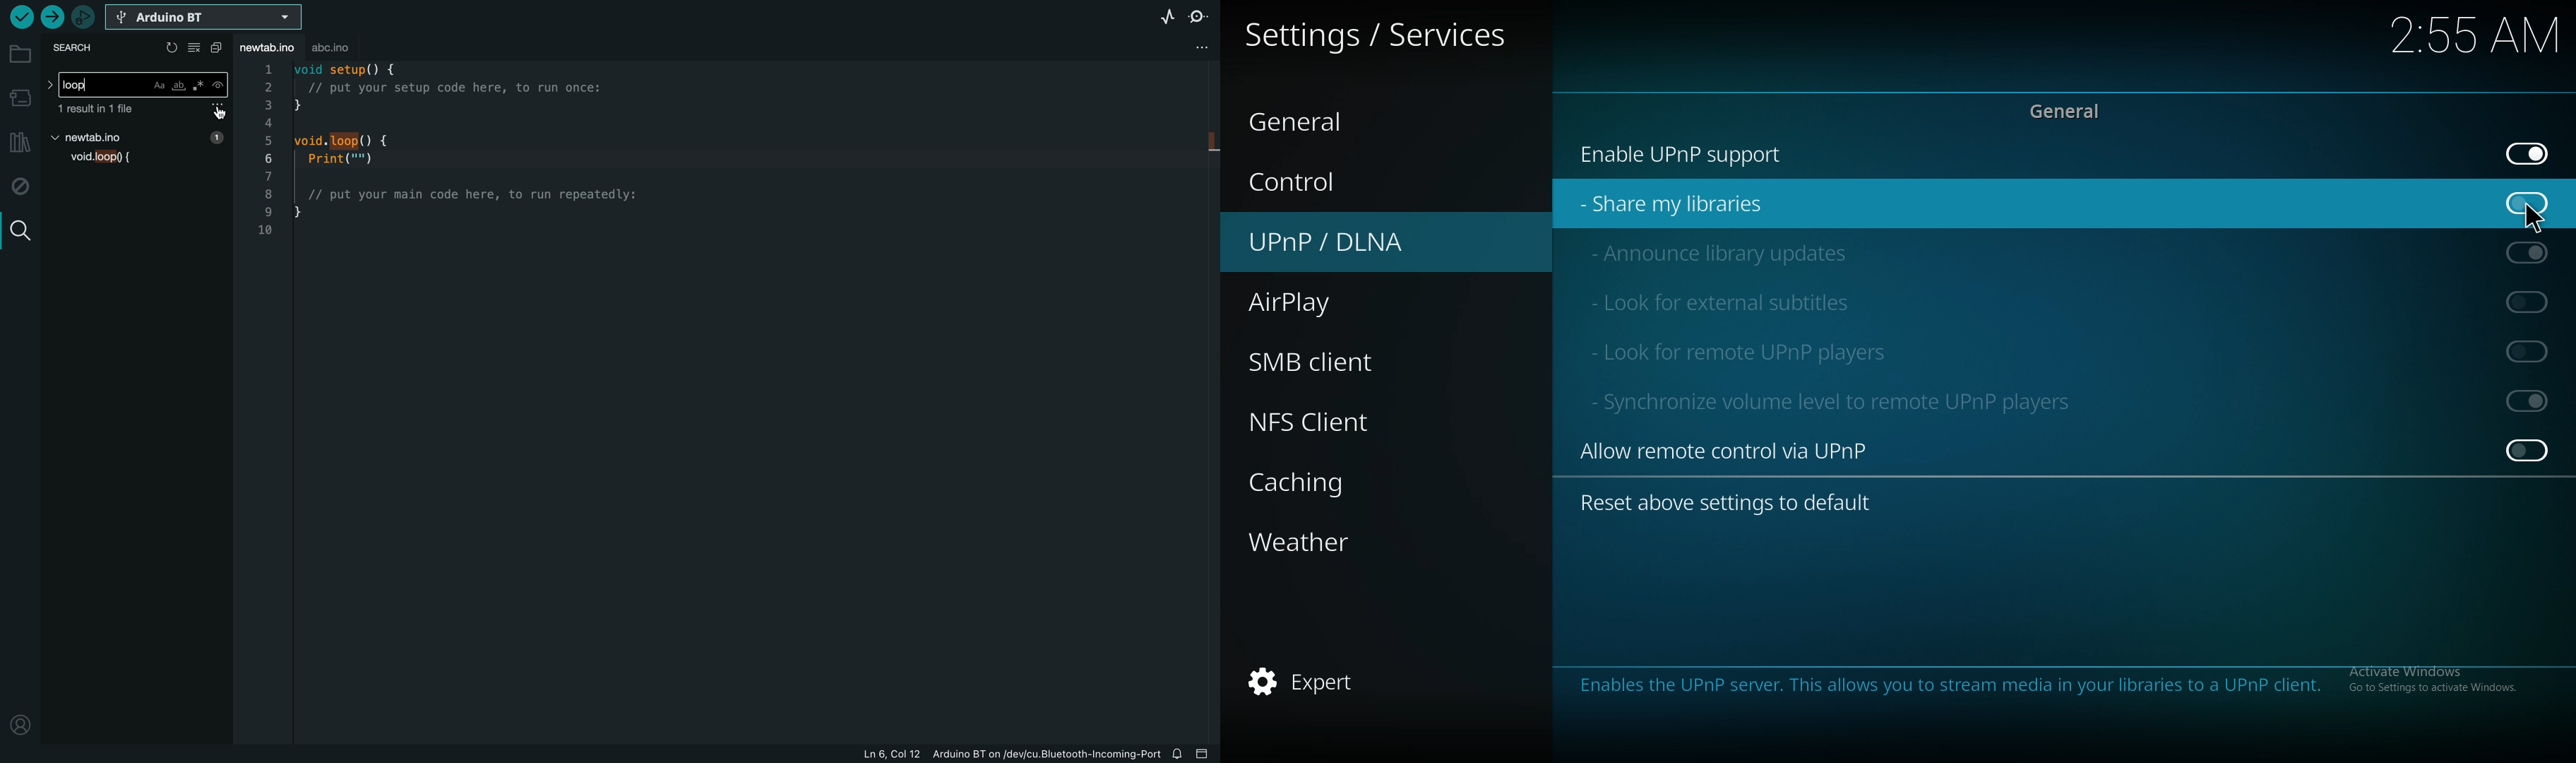  Describe the element at coordinates (2073, 113) in the screenshot. I see `general` at that location.